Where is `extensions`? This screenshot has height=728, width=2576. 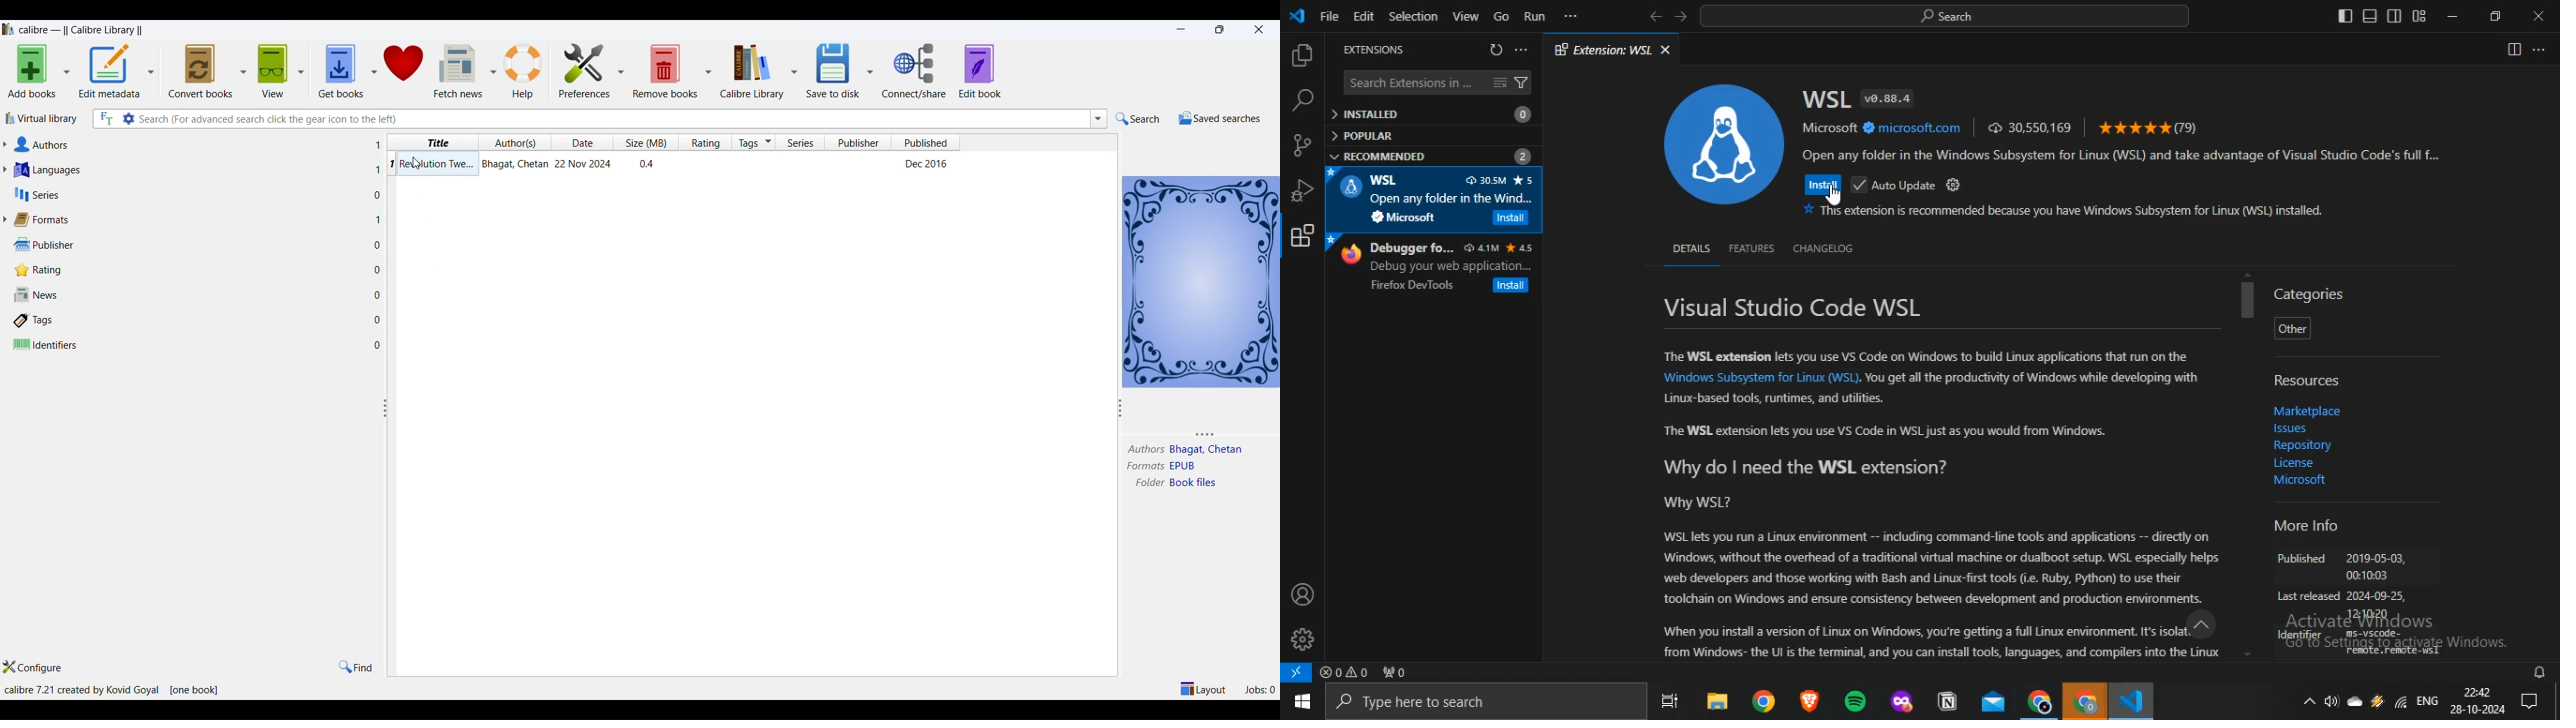
extensions is located at coordinates (1302, 235).